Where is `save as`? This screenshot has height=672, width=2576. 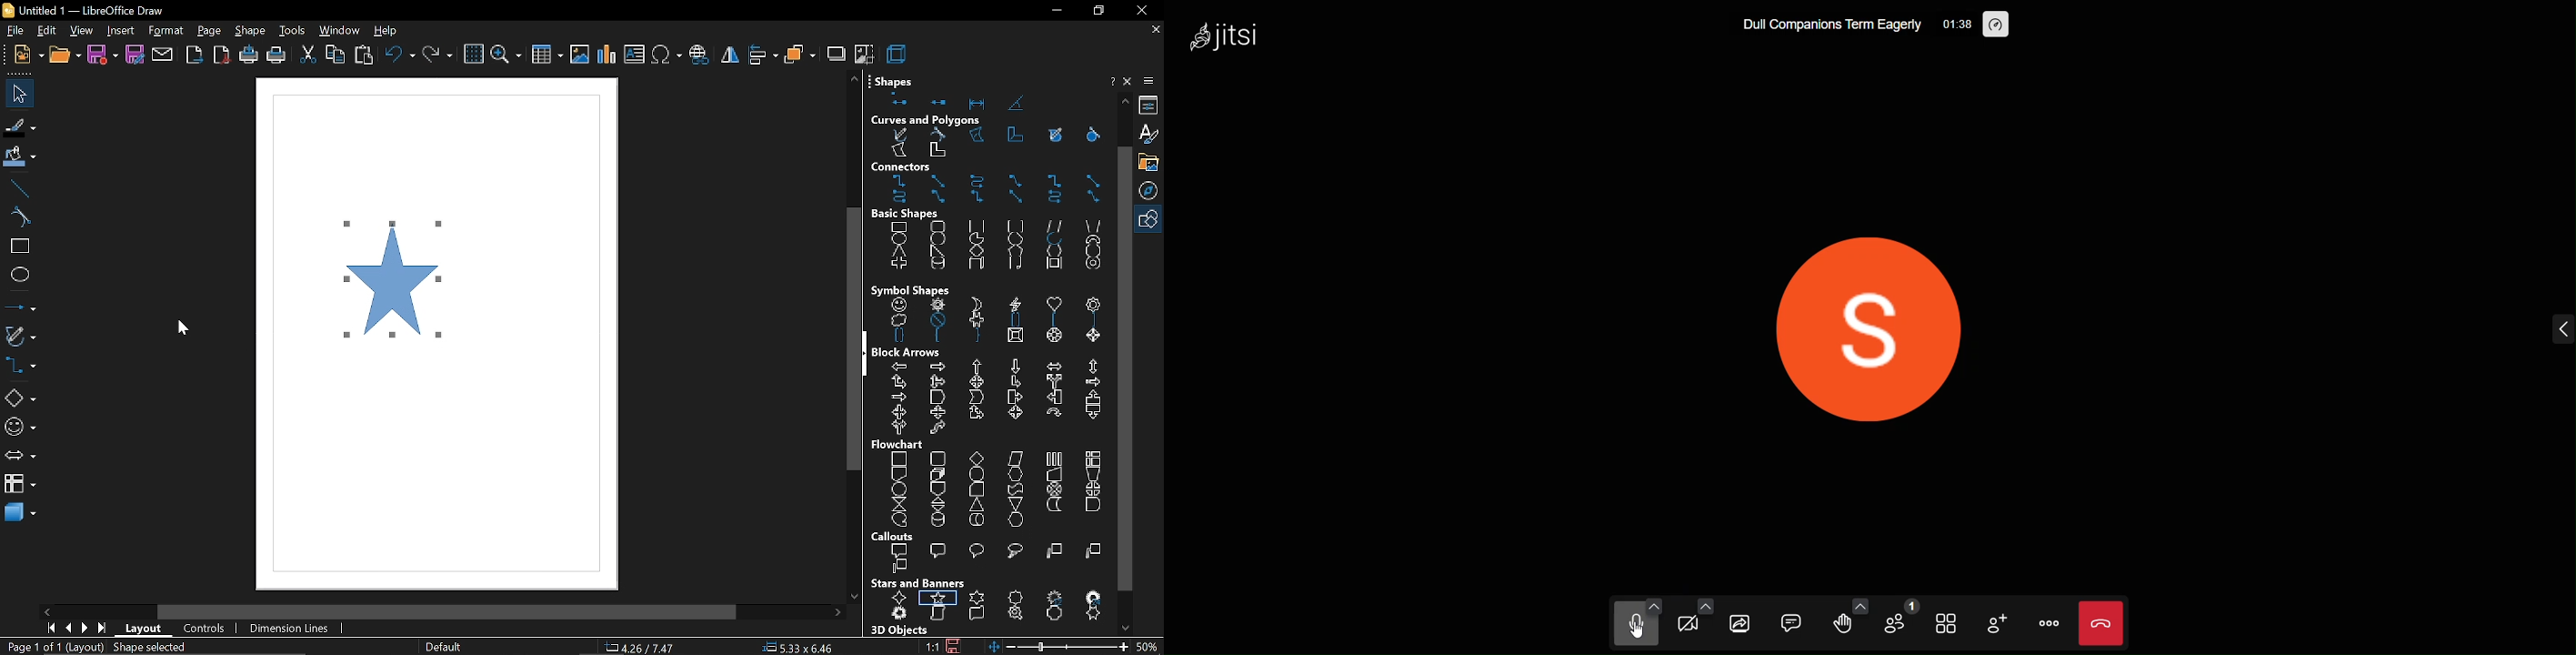
save as is located at coordinates (135, 55).